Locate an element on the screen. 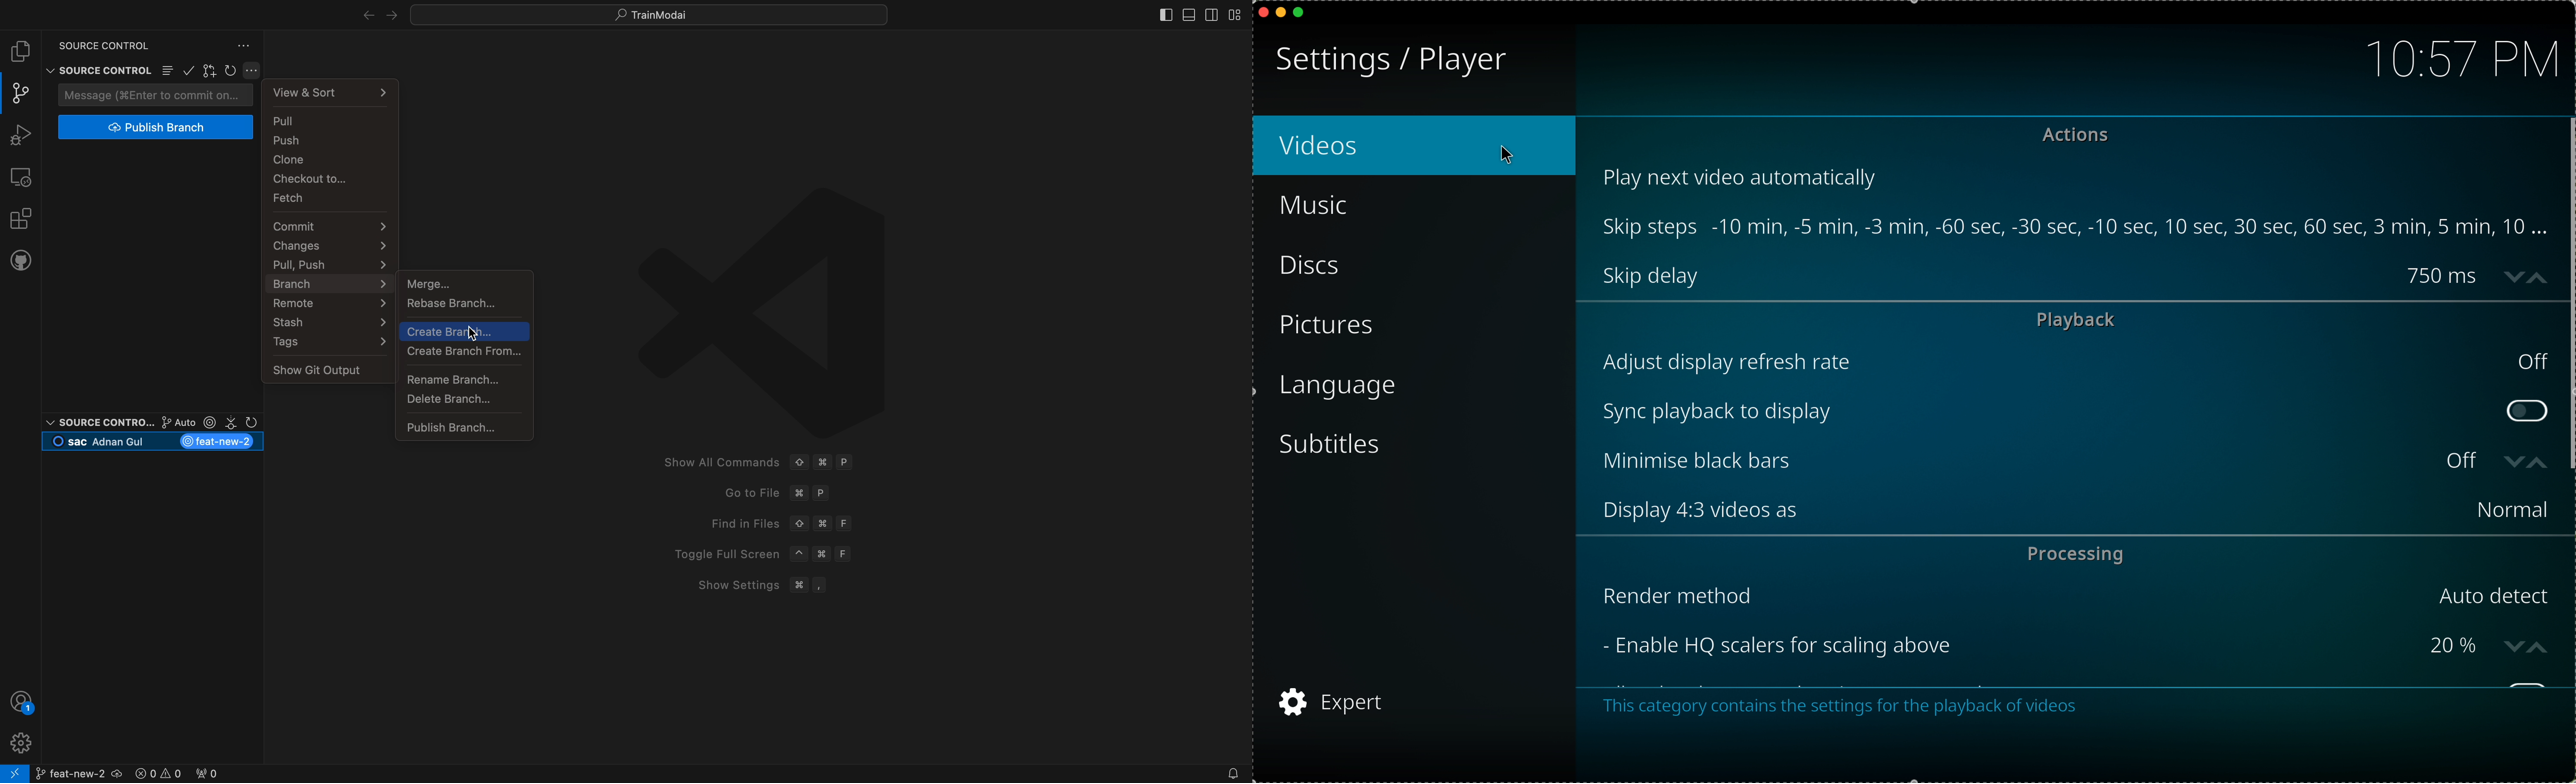 This screenshot has height=784, width=2576. close  is located at coordinates (1261, 11).